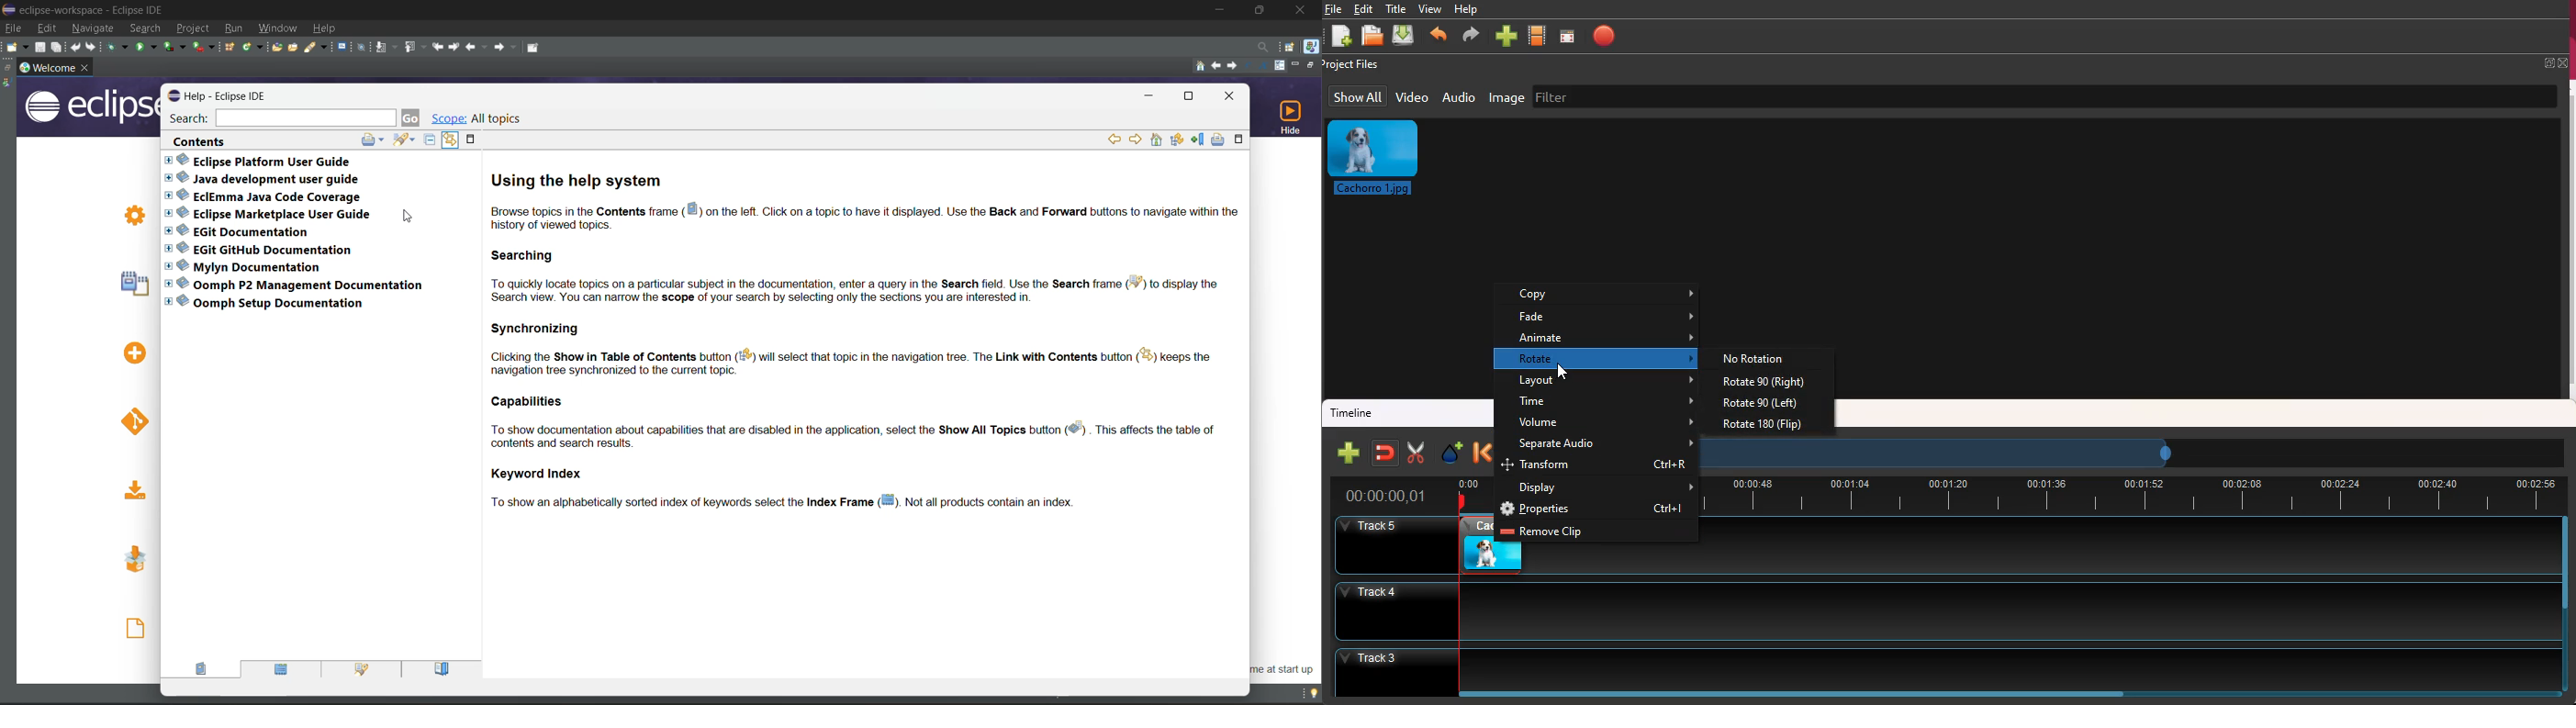  Describe the element at coordinates (862, 427) in the screenshot. I see `capabilities` at that location.